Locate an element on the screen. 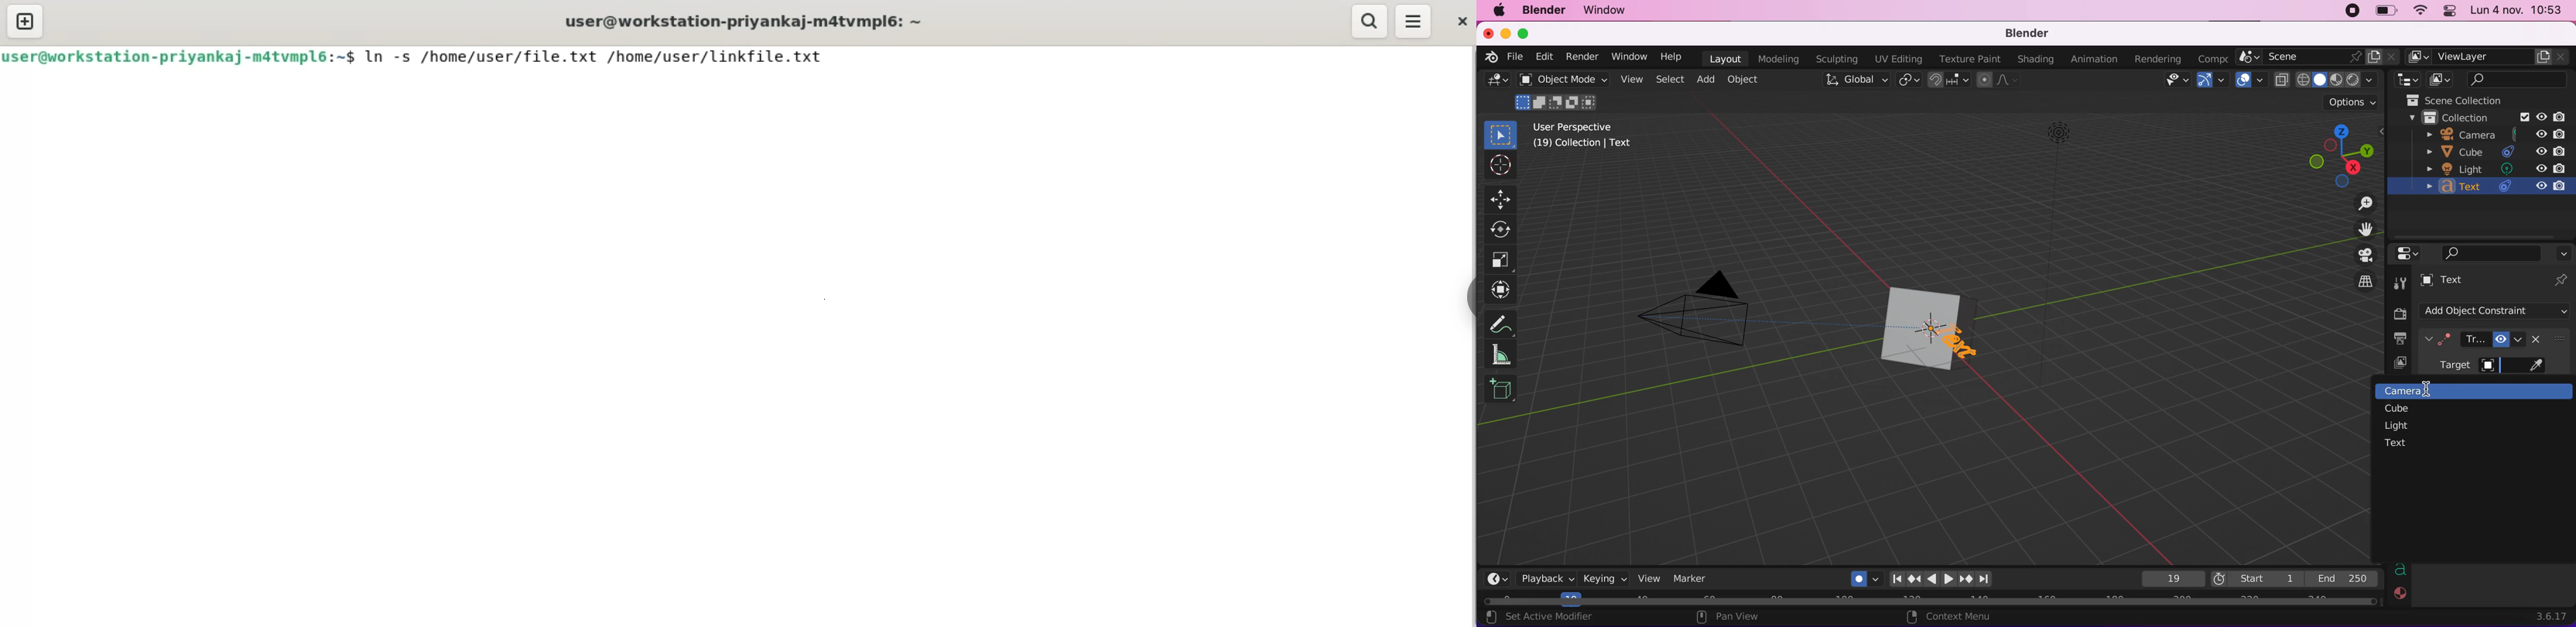 The width and height of the screenshot is (2576, 644). transformation orientation is located at coordinates (1855, 81).